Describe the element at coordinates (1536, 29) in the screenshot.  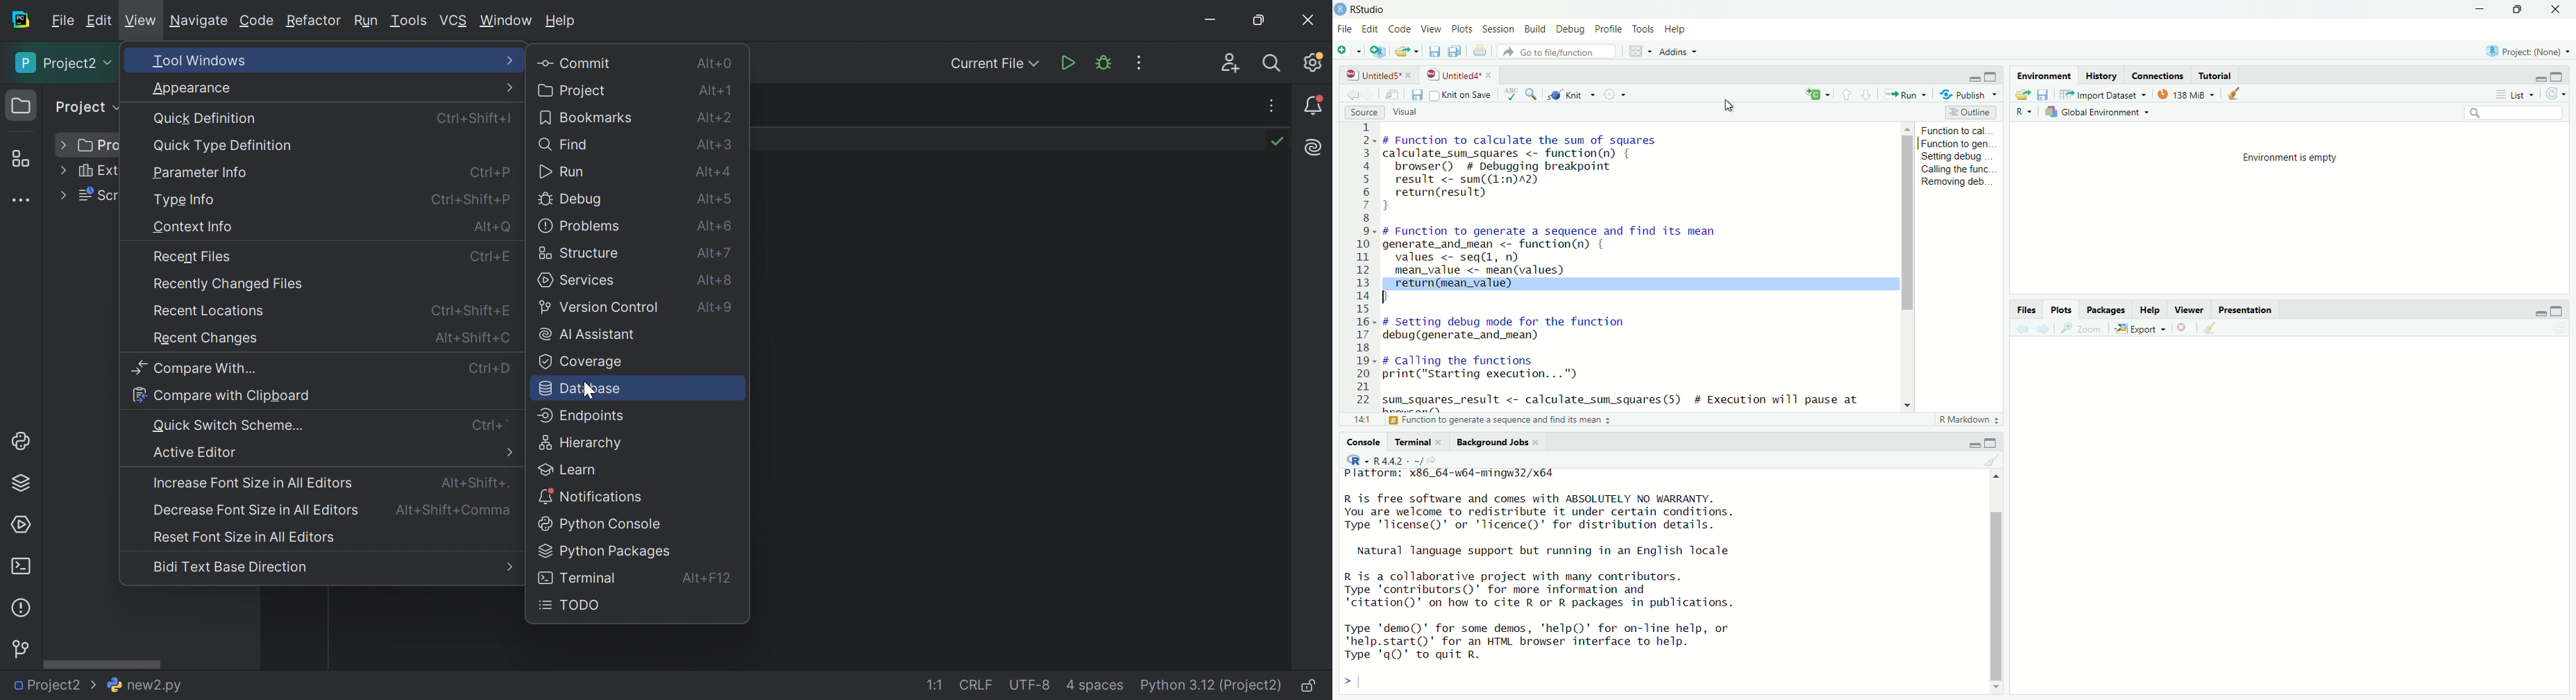
I see `build` at that location.